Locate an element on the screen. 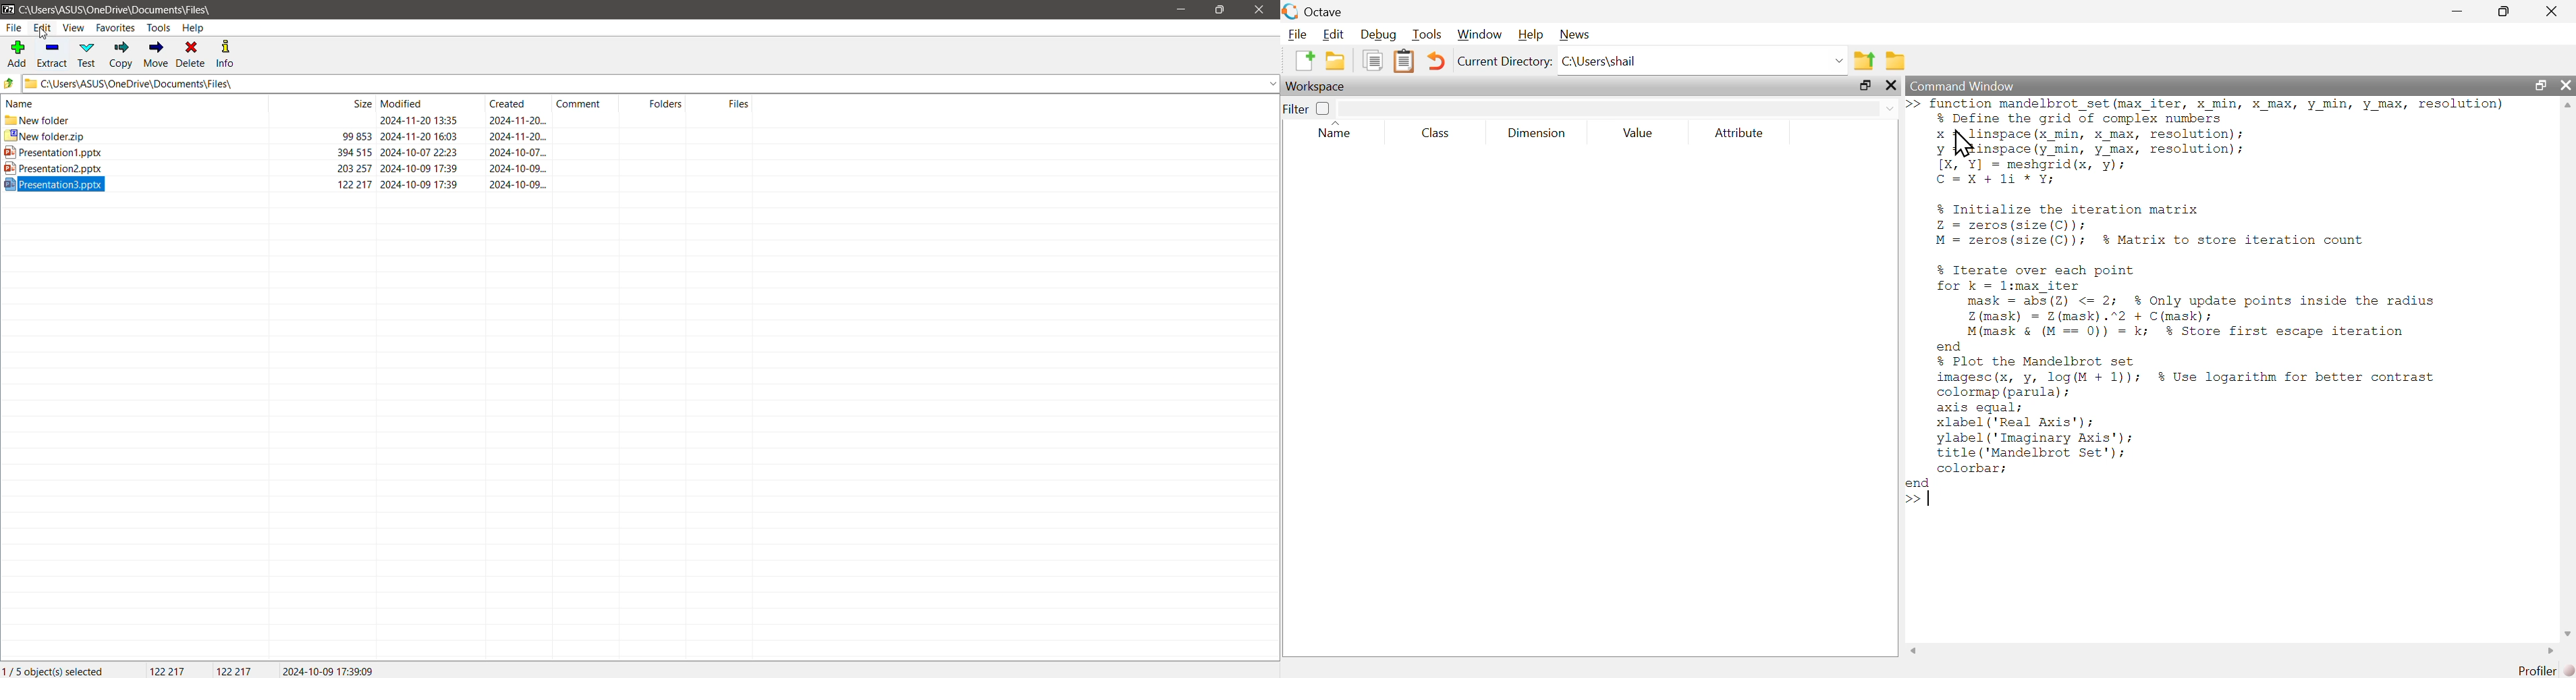 The height and width of the screenshot is (700, 2576). Minimize is located at coordinates (1180, 9).